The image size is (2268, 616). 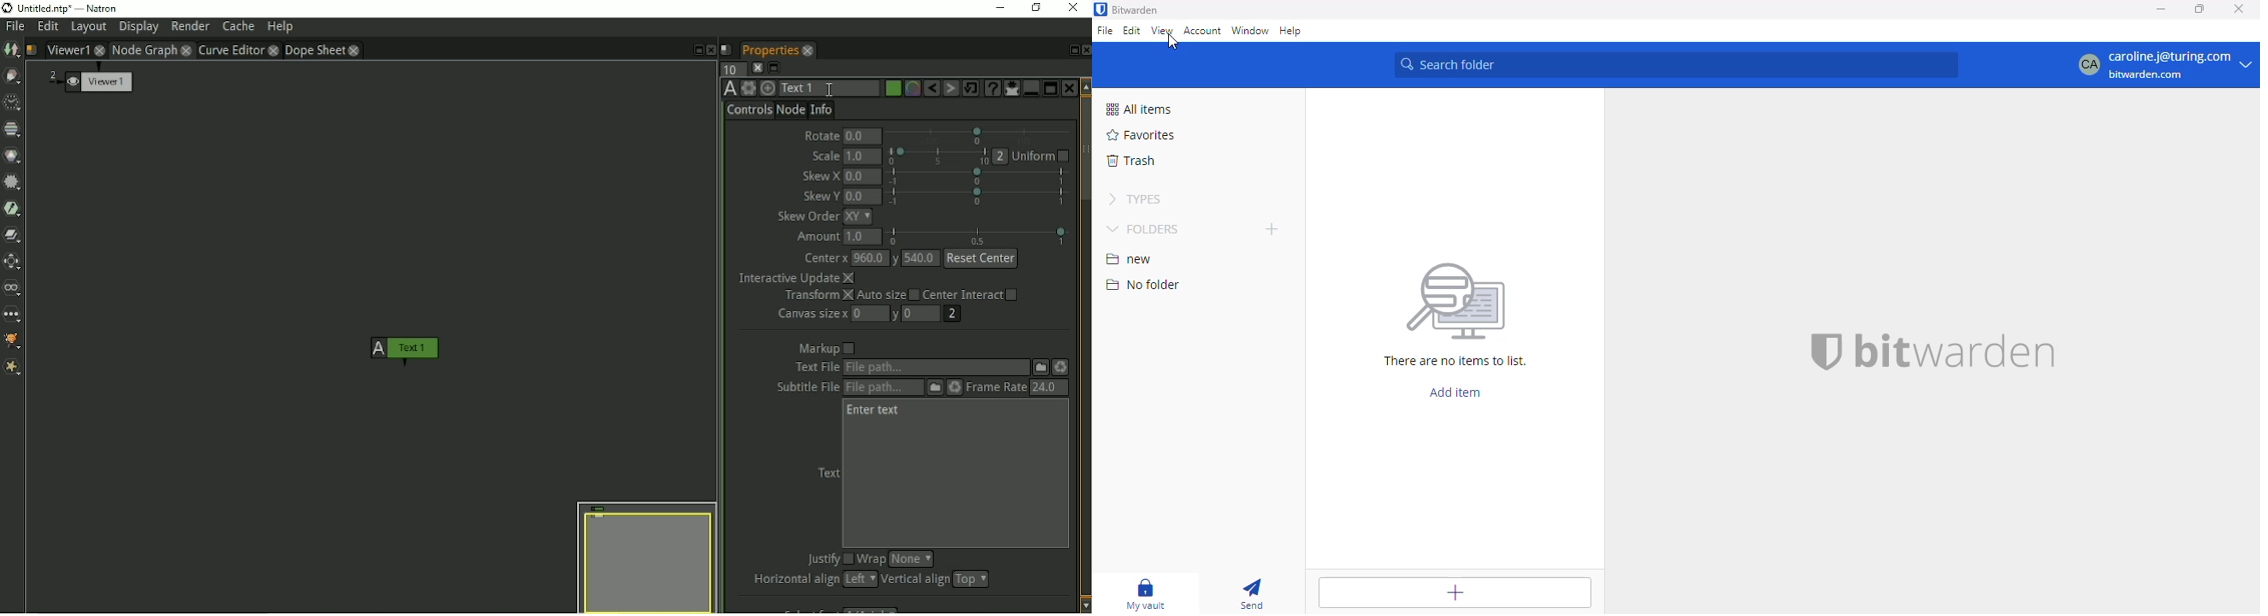 I want to click on edit, so click(x=1131, y=30).